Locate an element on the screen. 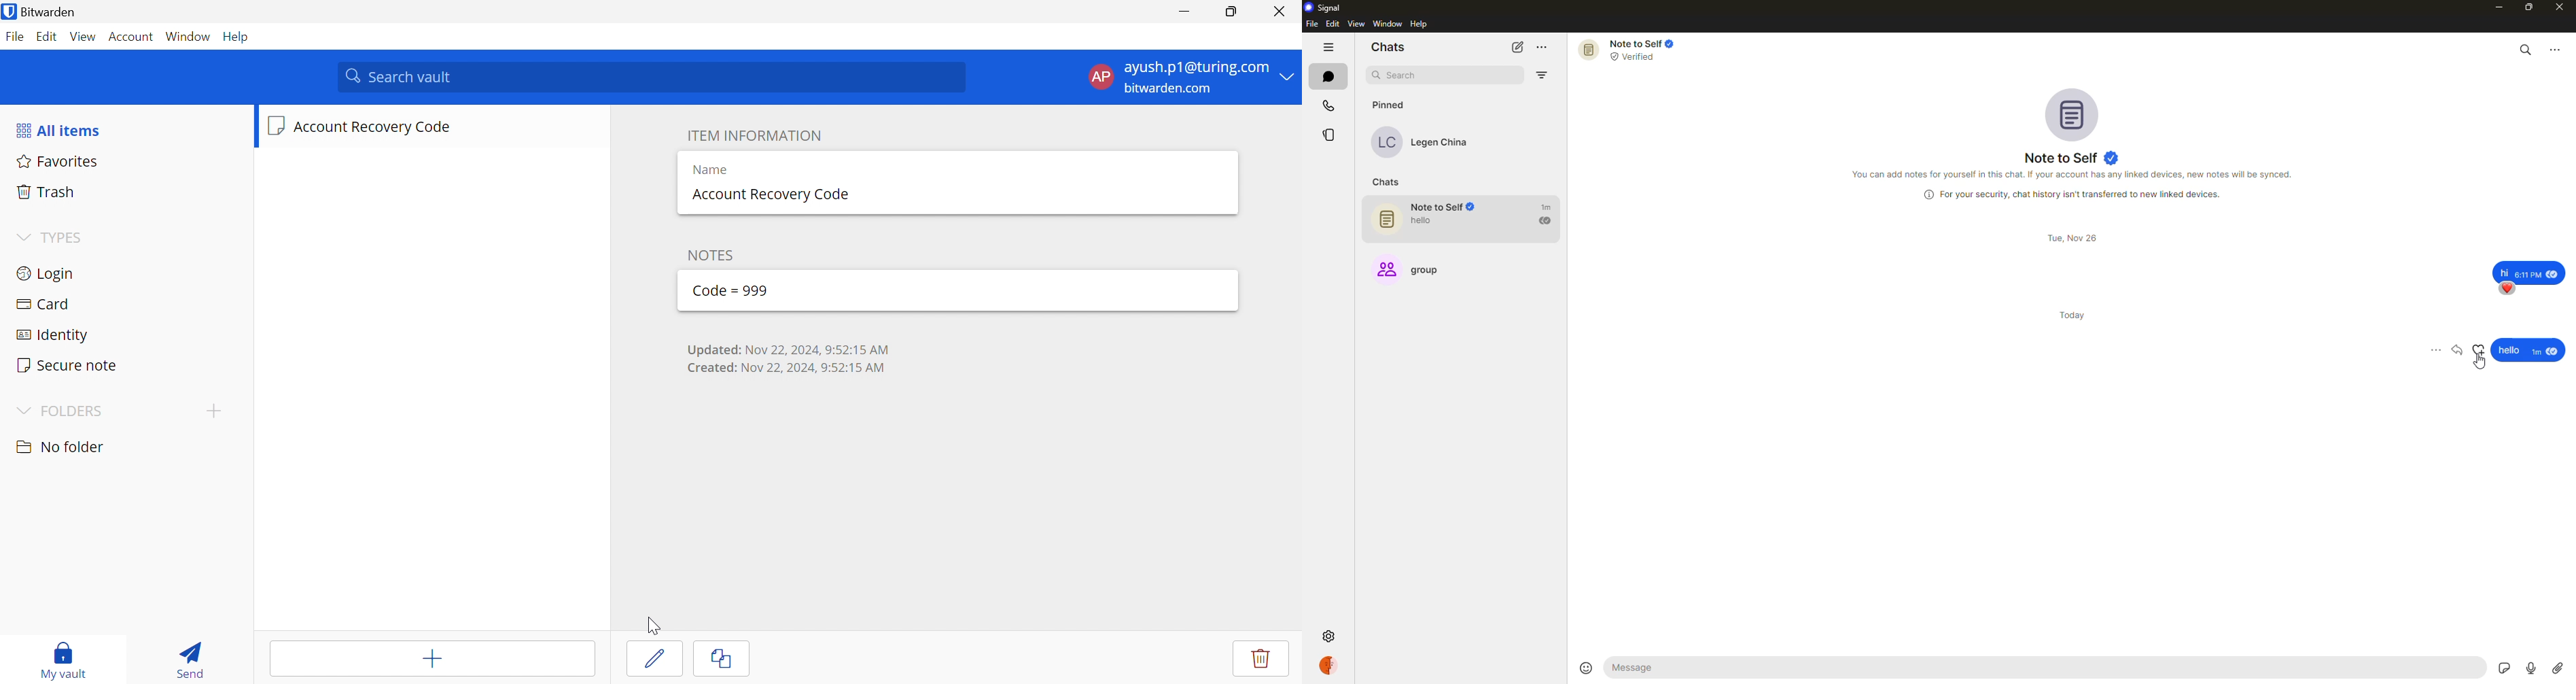 The width and height of the screenshot is (2576, 700). message is located at coordinates (2528, 344).